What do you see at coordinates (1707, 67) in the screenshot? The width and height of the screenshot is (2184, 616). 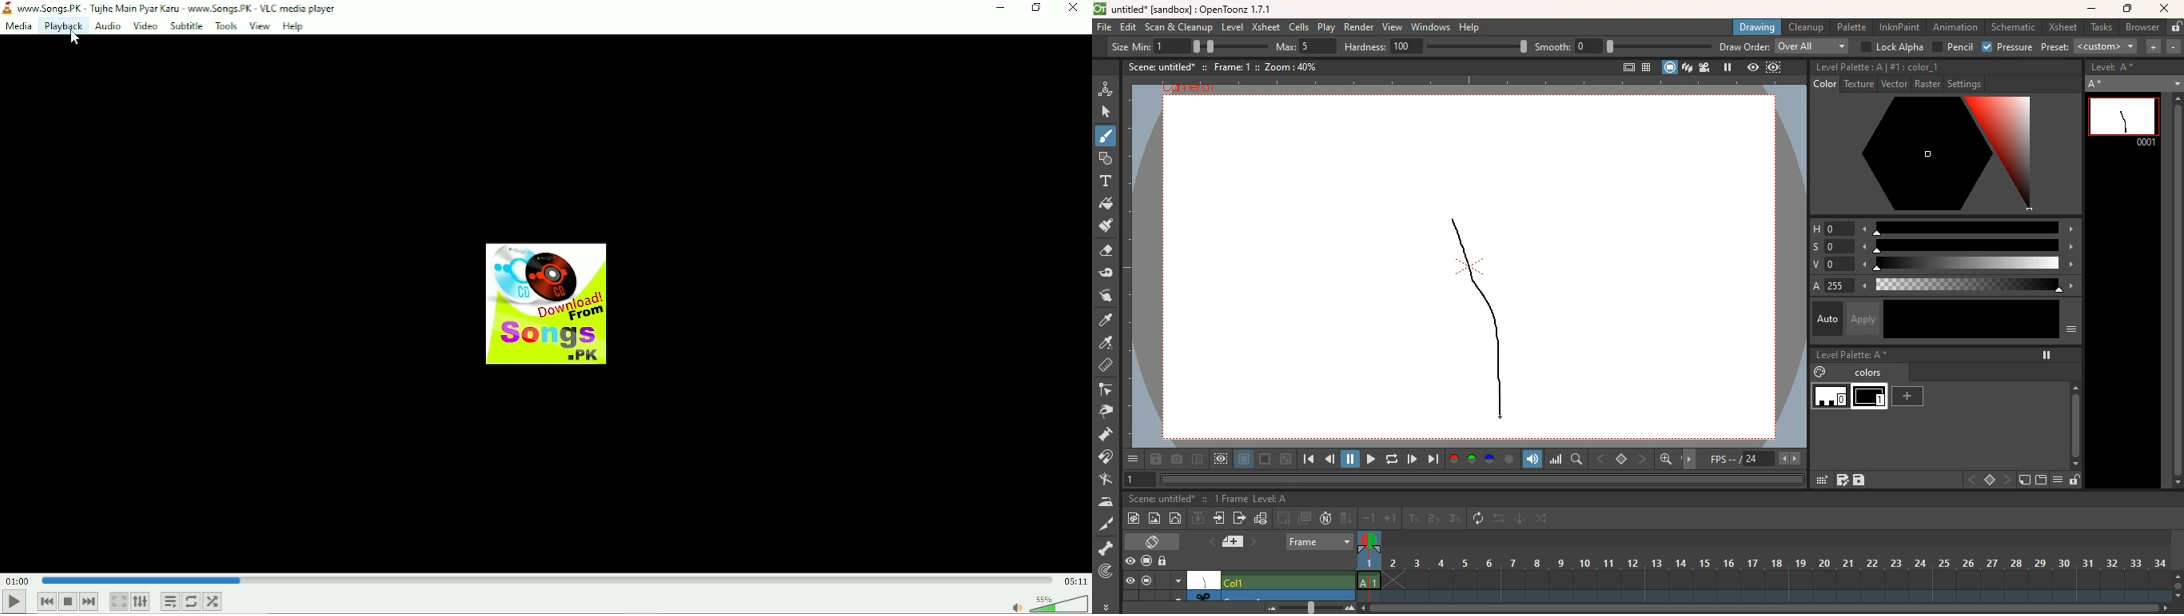 I see `film` at bounding box center [1707, 67].